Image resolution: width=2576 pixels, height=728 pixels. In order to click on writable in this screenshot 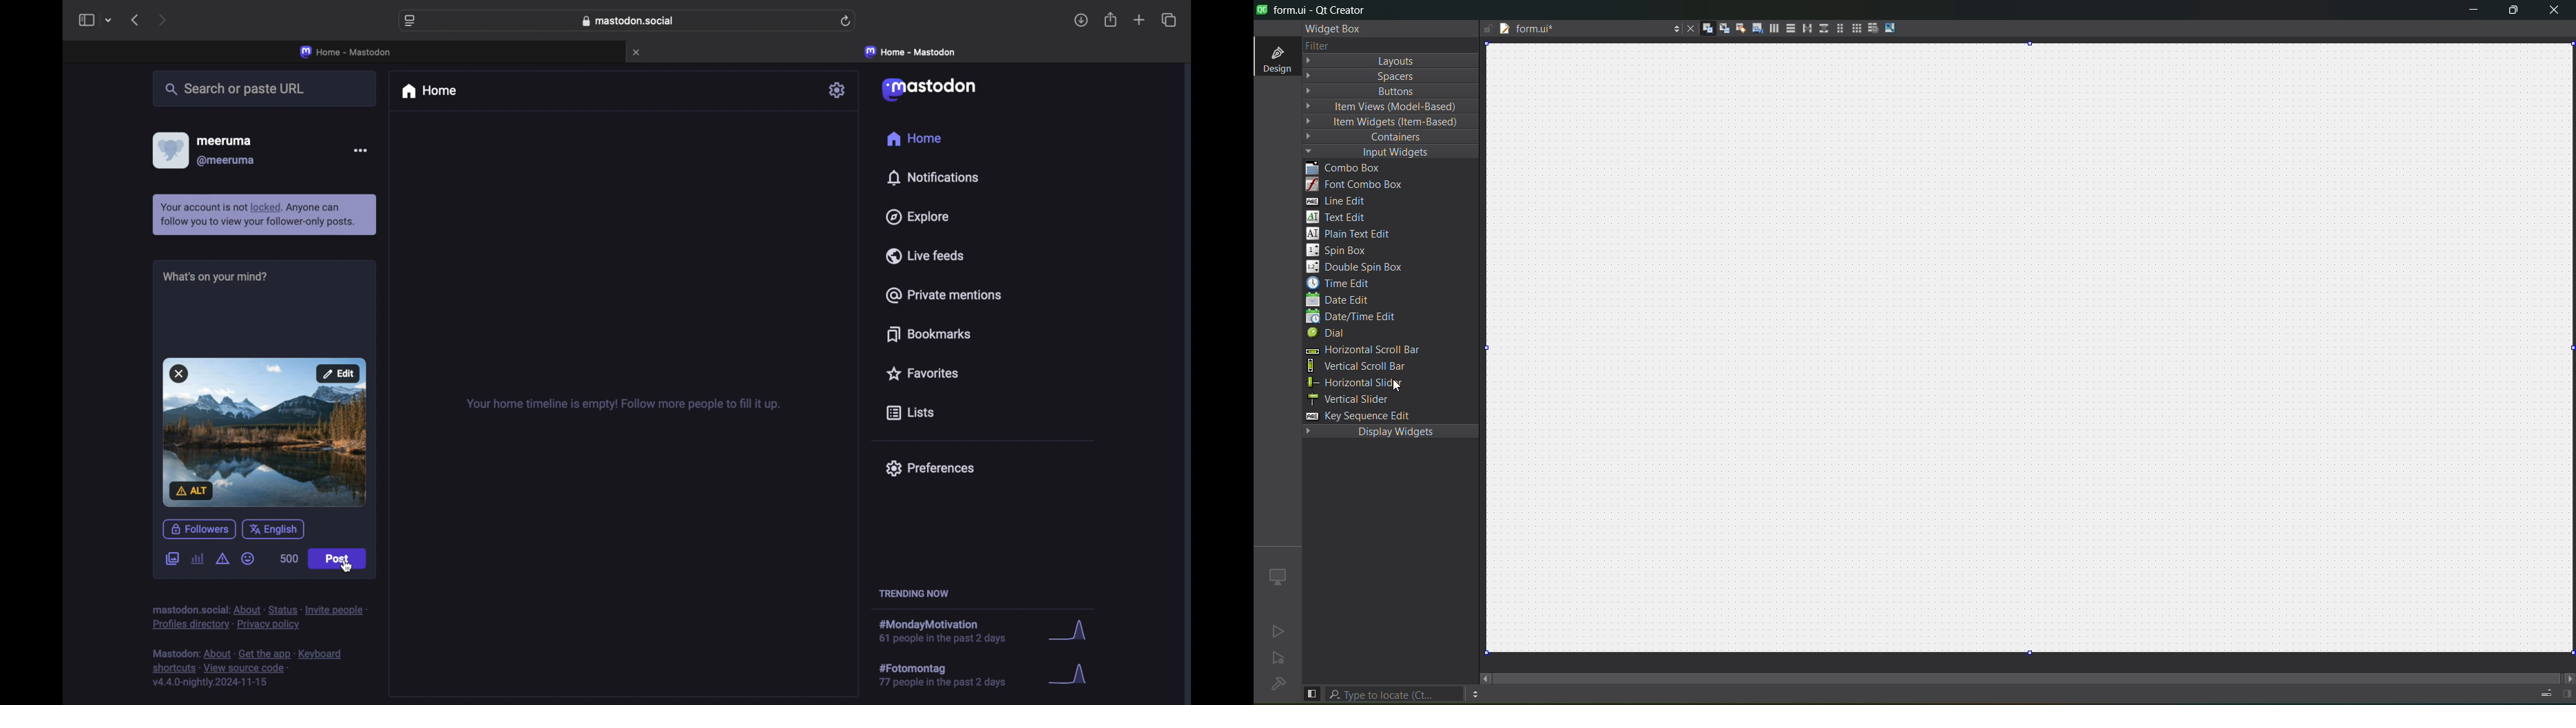, I will do `click(1485, 29)`.